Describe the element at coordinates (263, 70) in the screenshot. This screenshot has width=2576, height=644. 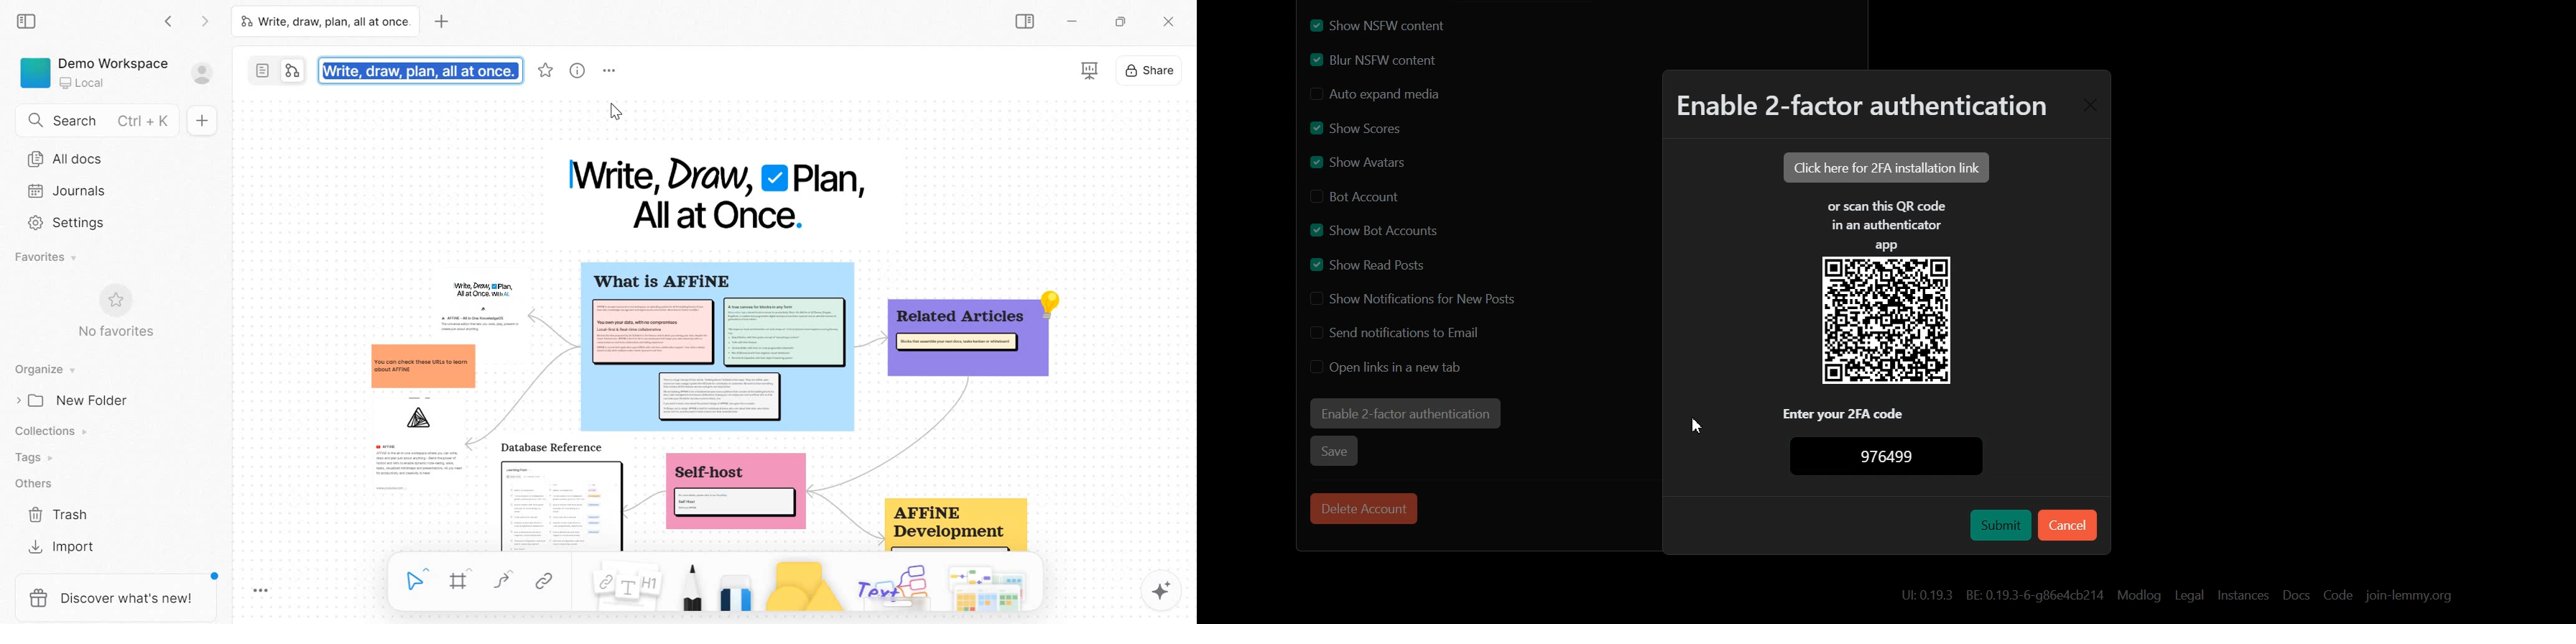
I see `page mode` at that location.